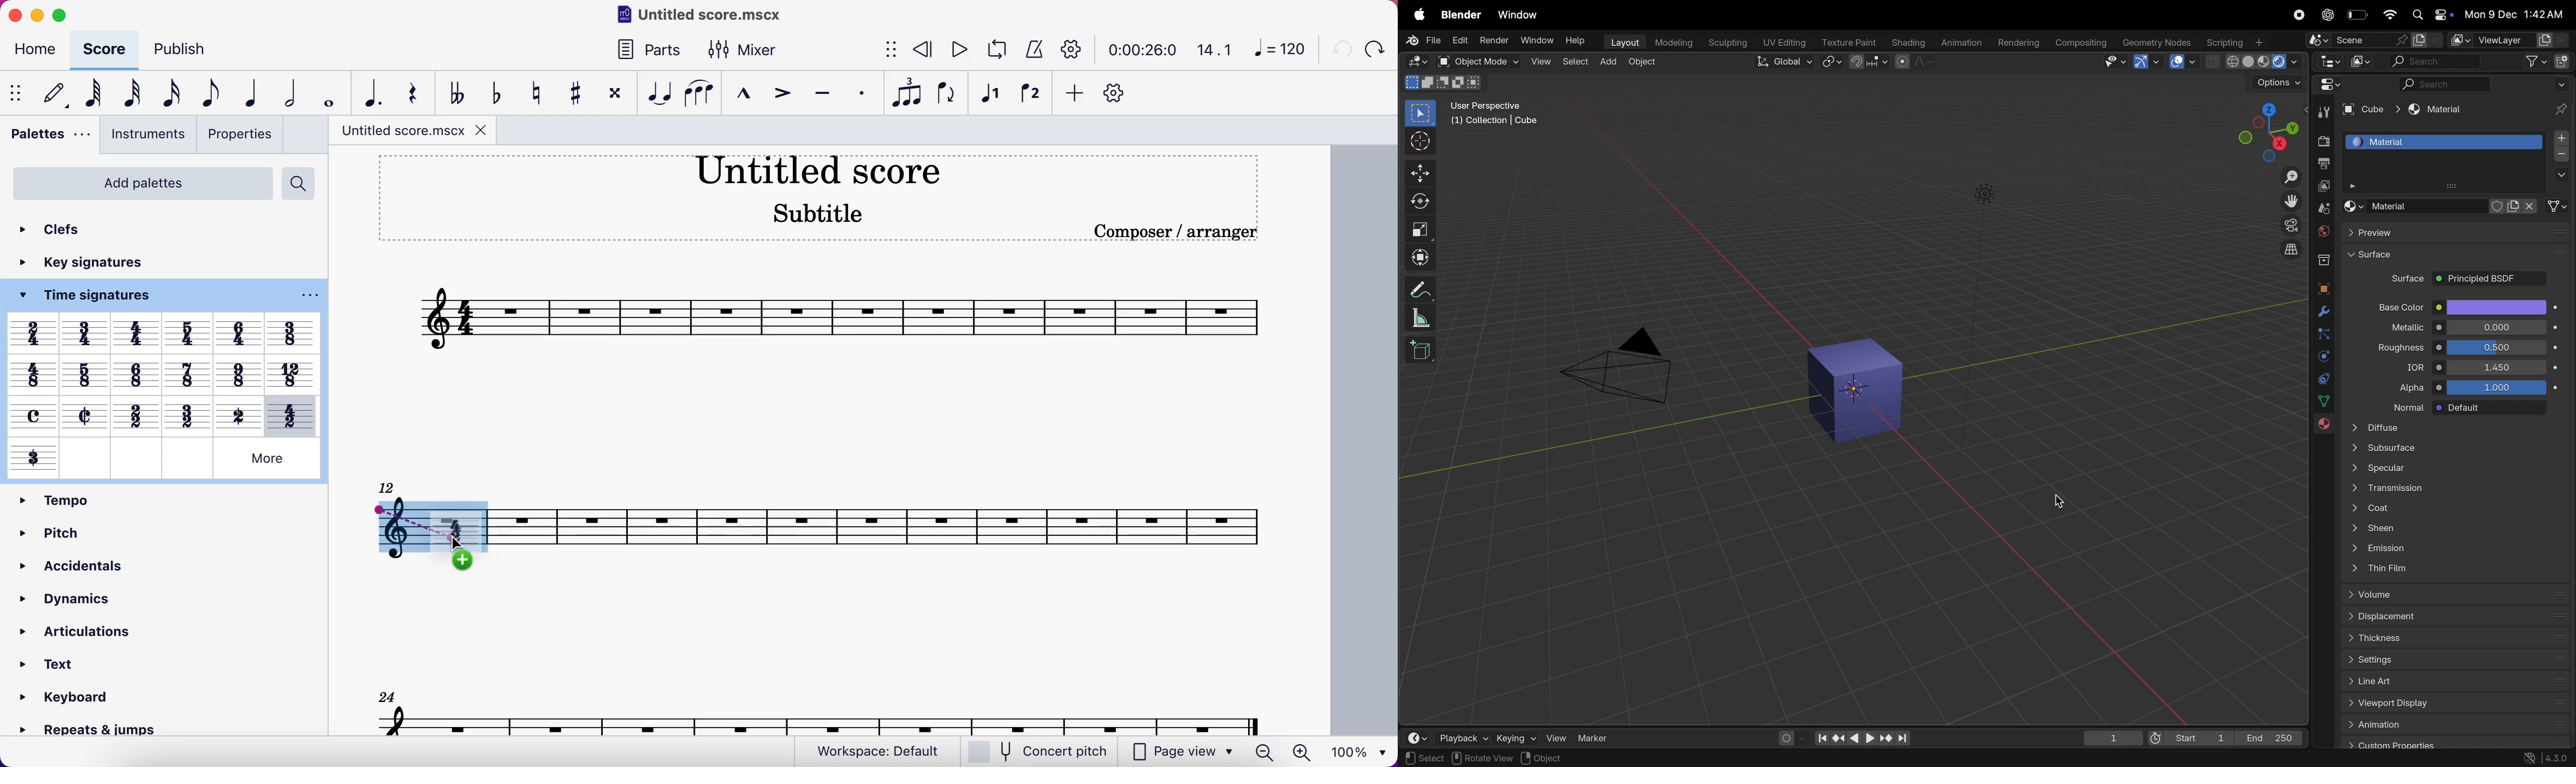  What do you see at coordinates (953, 50) in the screenshot?
I see `play` at bounding box center [953, 50].